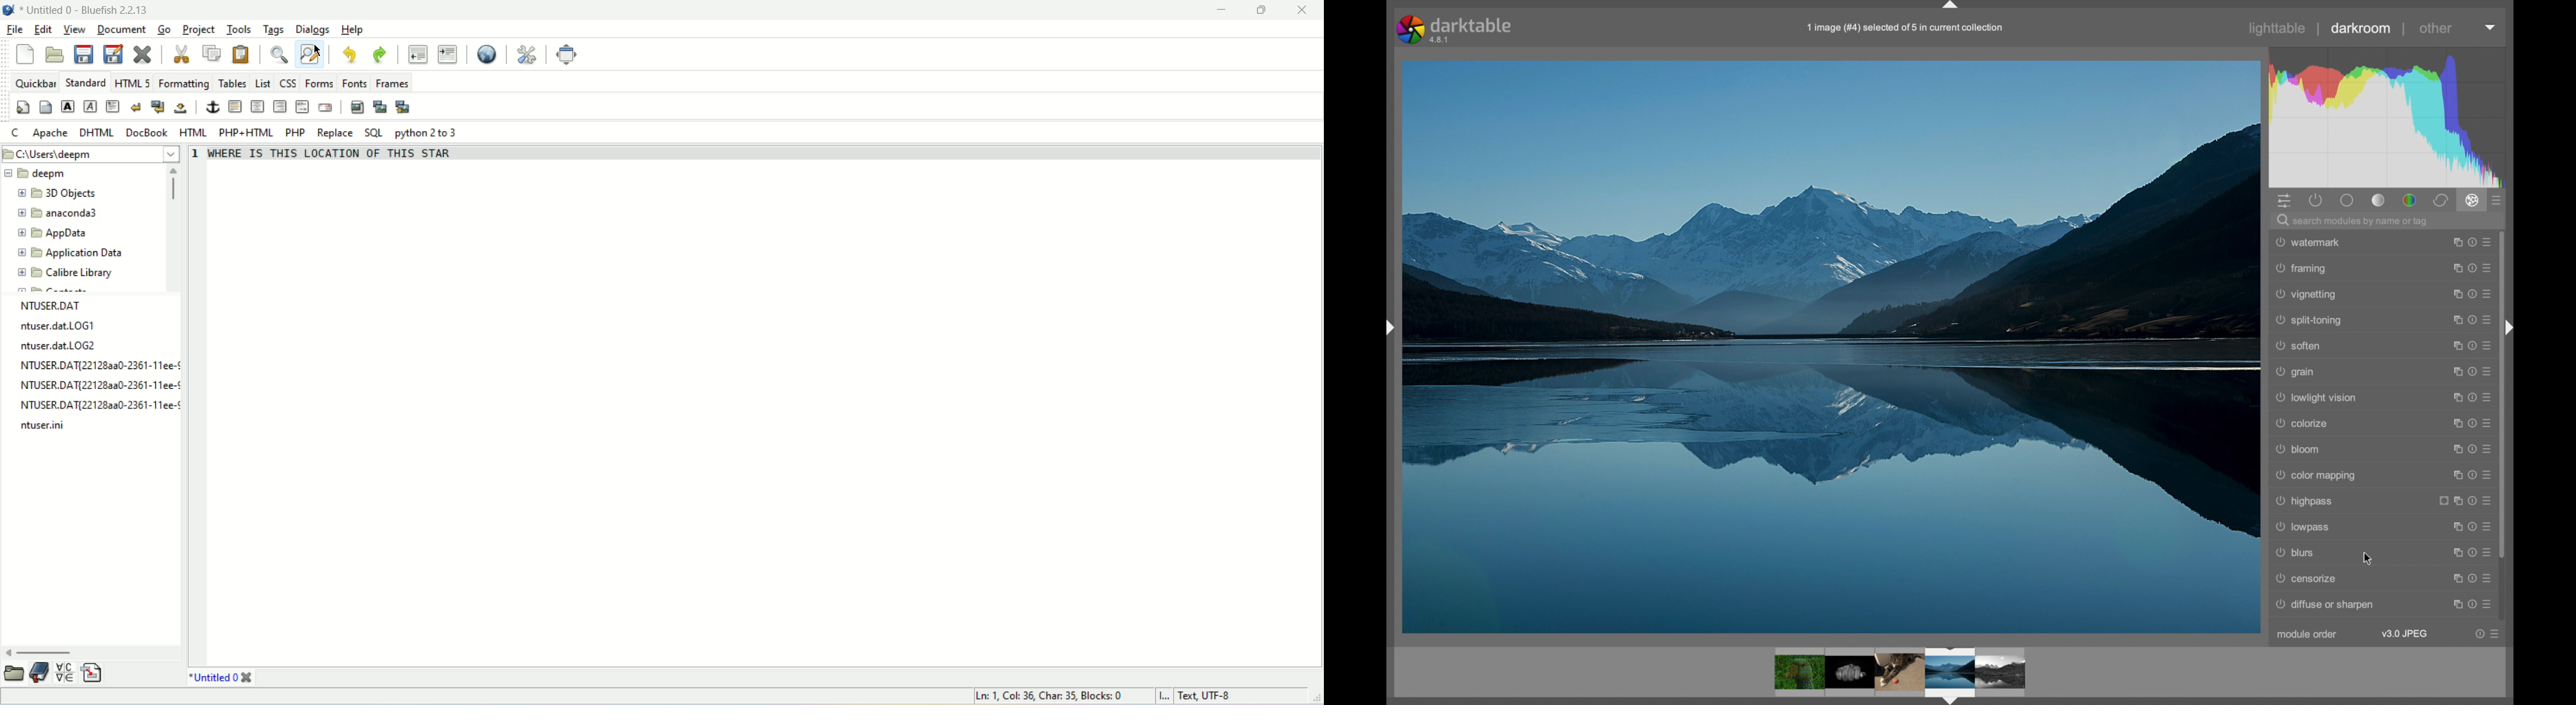 The image size is (2576, 728). Describe the element at coordinates (2404, 634) in the screenshot. I see `v3.0jpeg` at that location.